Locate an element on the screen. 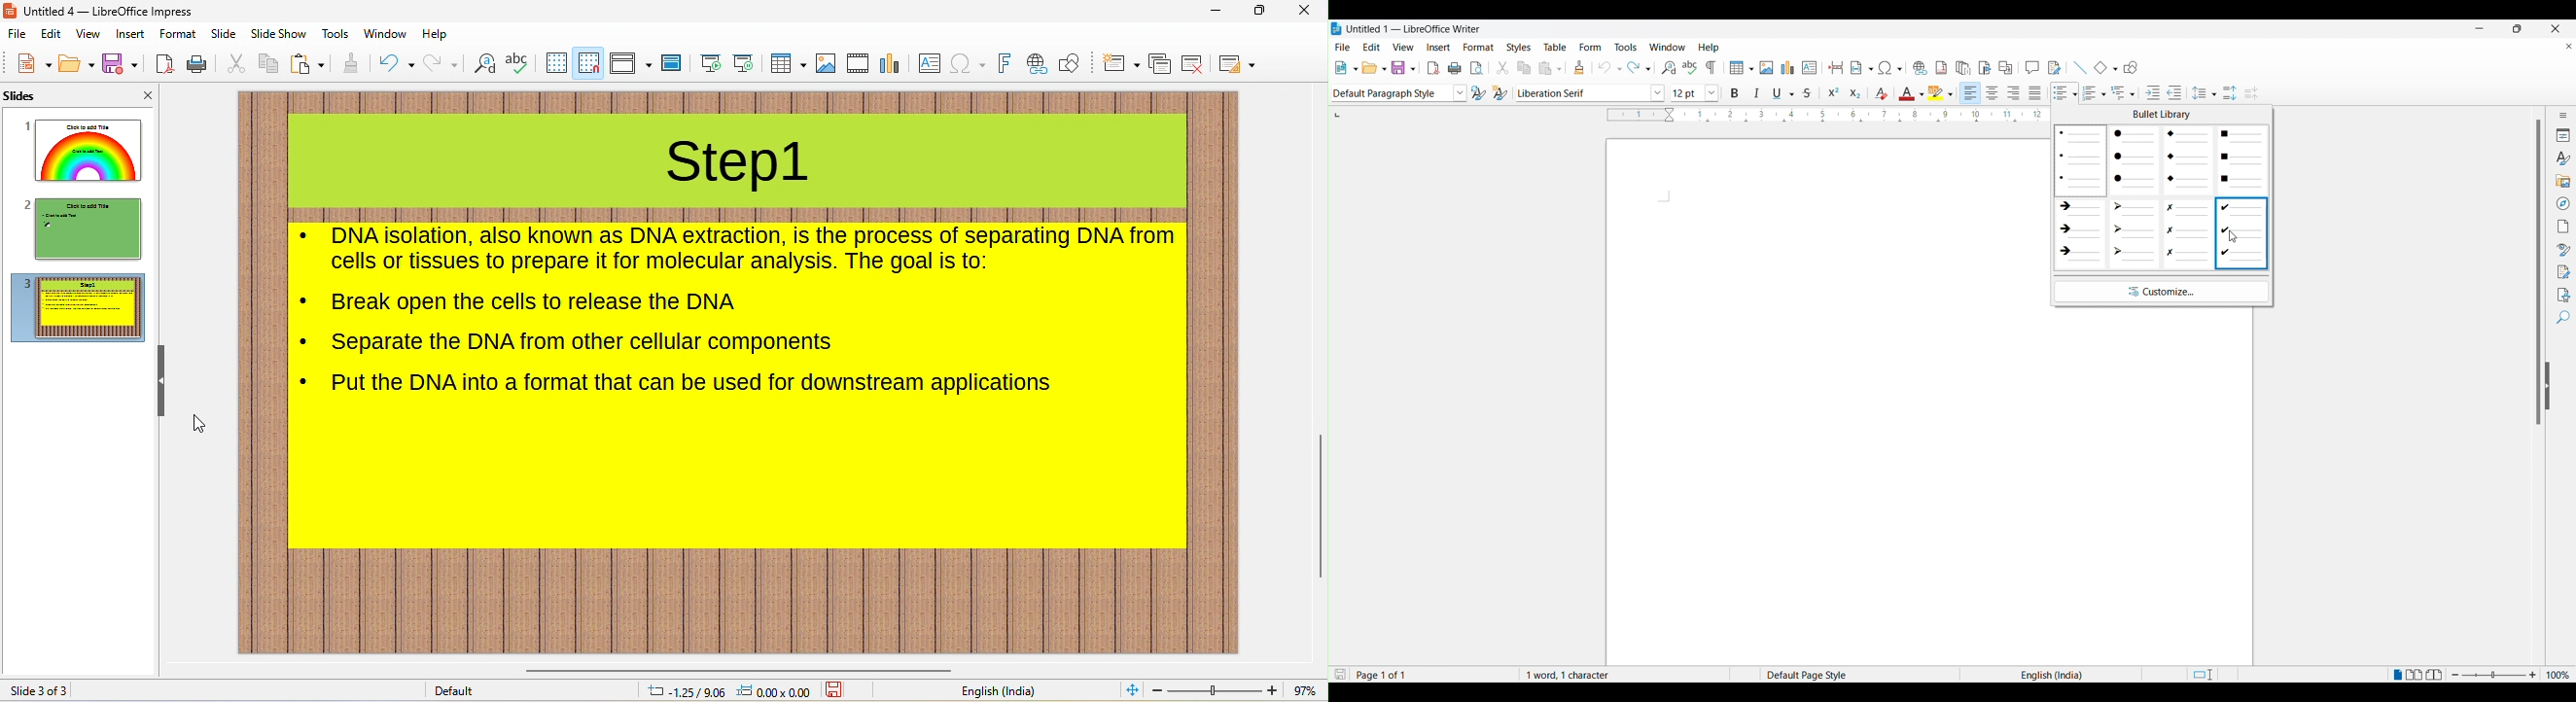 The image size is (2576, 728). insert image is located at coordinates (1767, 68).